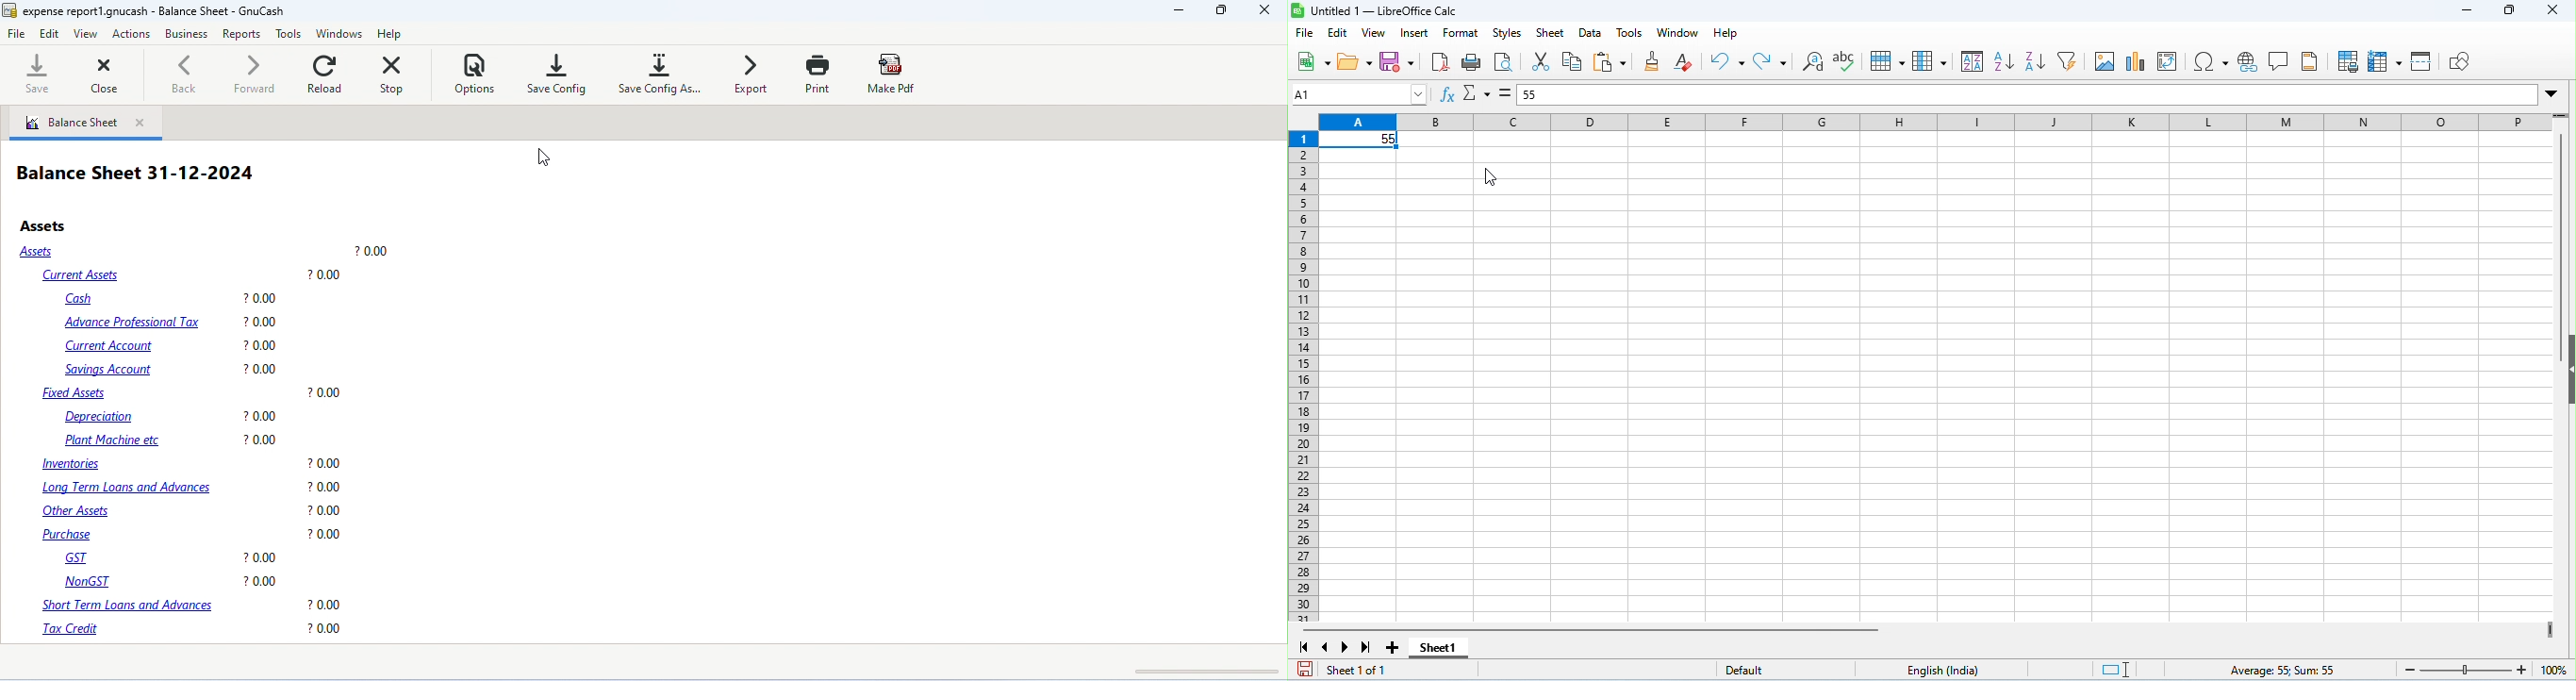 The width and height of the screenshot is (2576, 700). Describe the element at coordinates (1307, 33) in the screenshot. I see `file` at that location.